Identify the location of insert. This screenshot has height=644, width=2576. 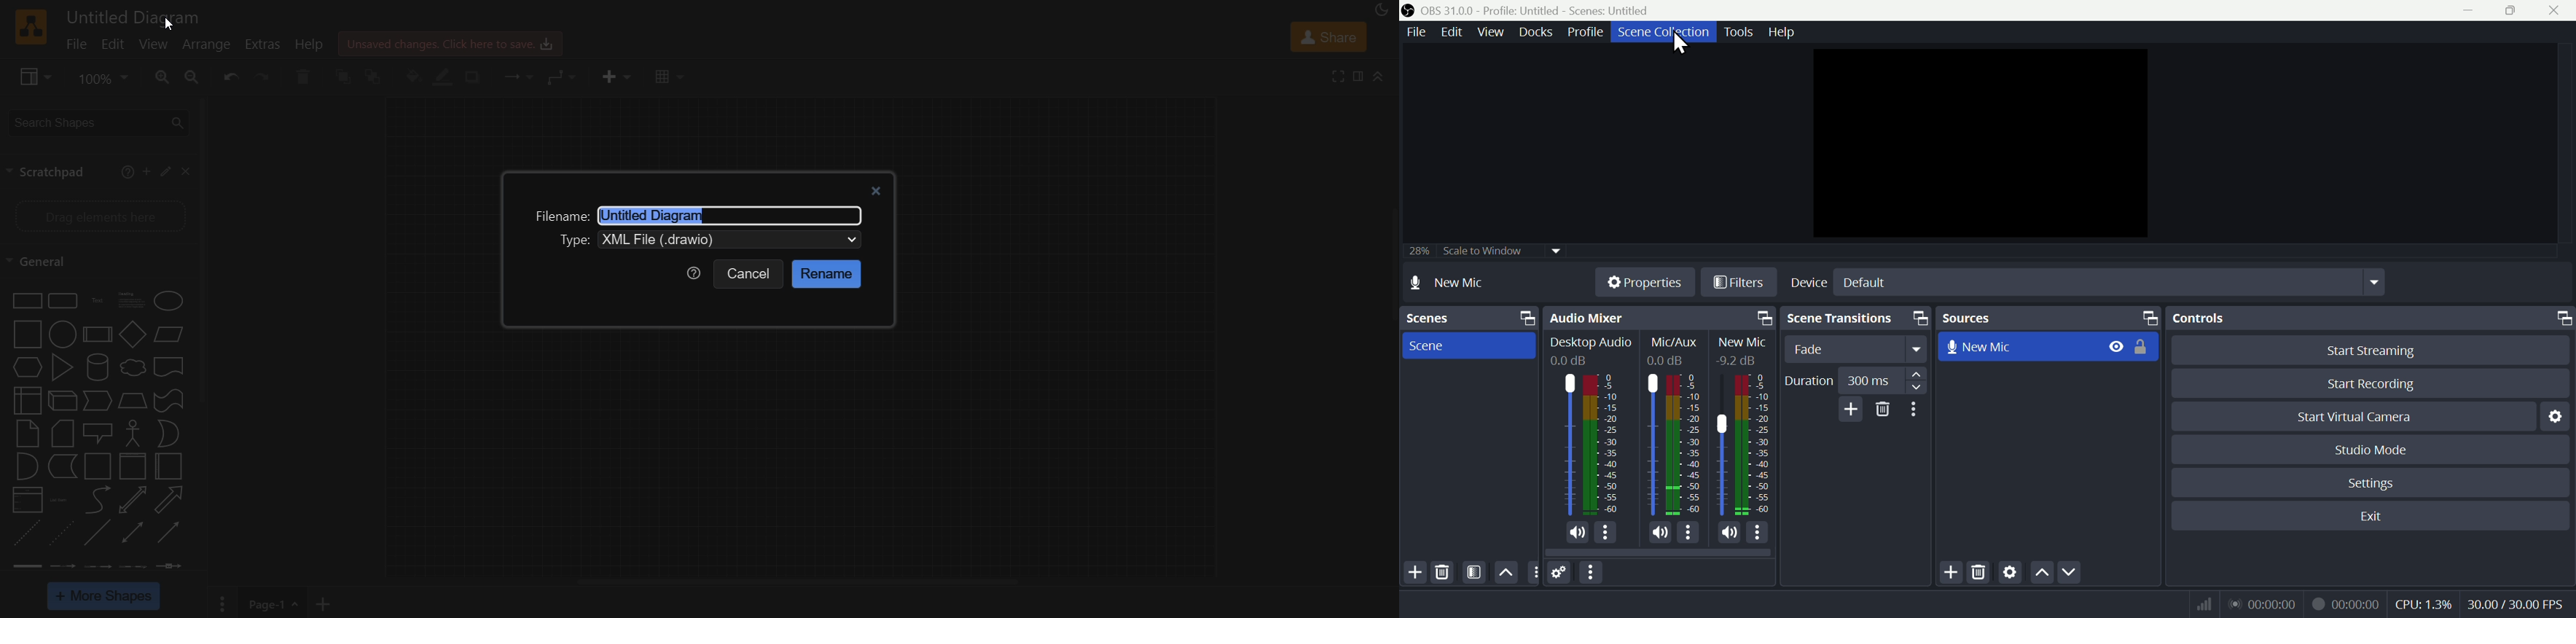
(613, 77).